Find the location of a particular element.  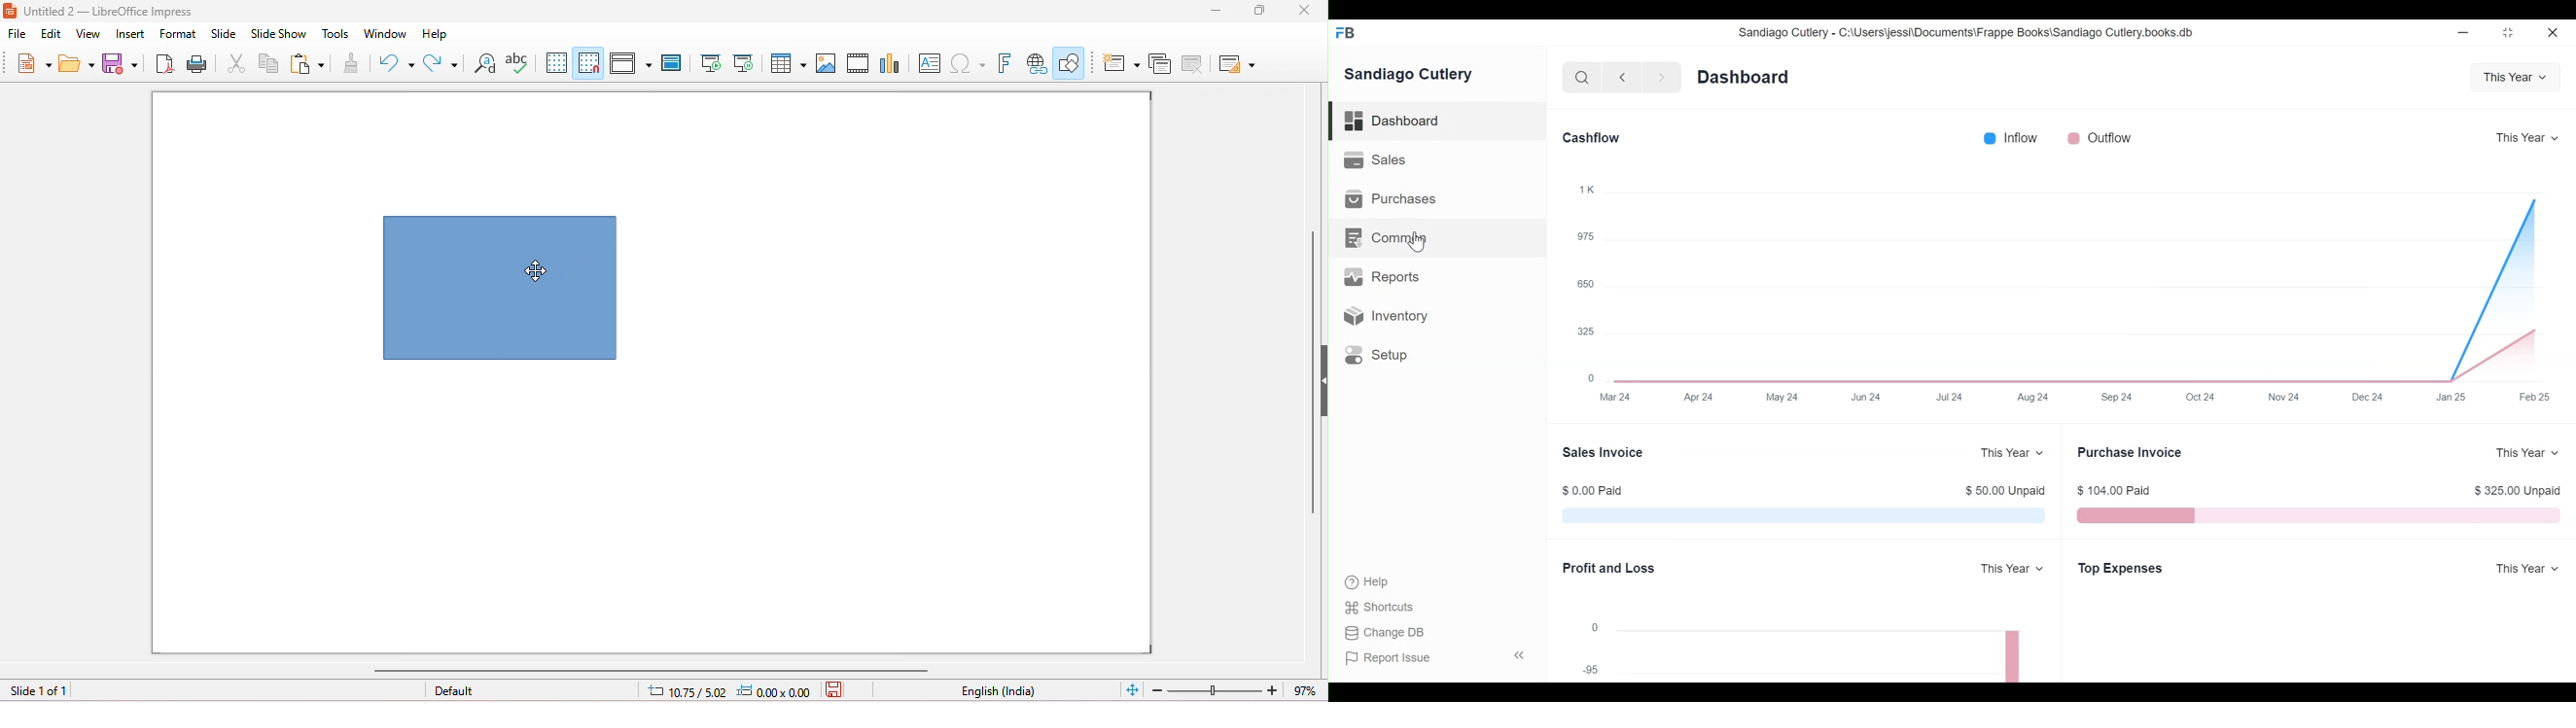

Inventory is located at coordinates (1384, 316).